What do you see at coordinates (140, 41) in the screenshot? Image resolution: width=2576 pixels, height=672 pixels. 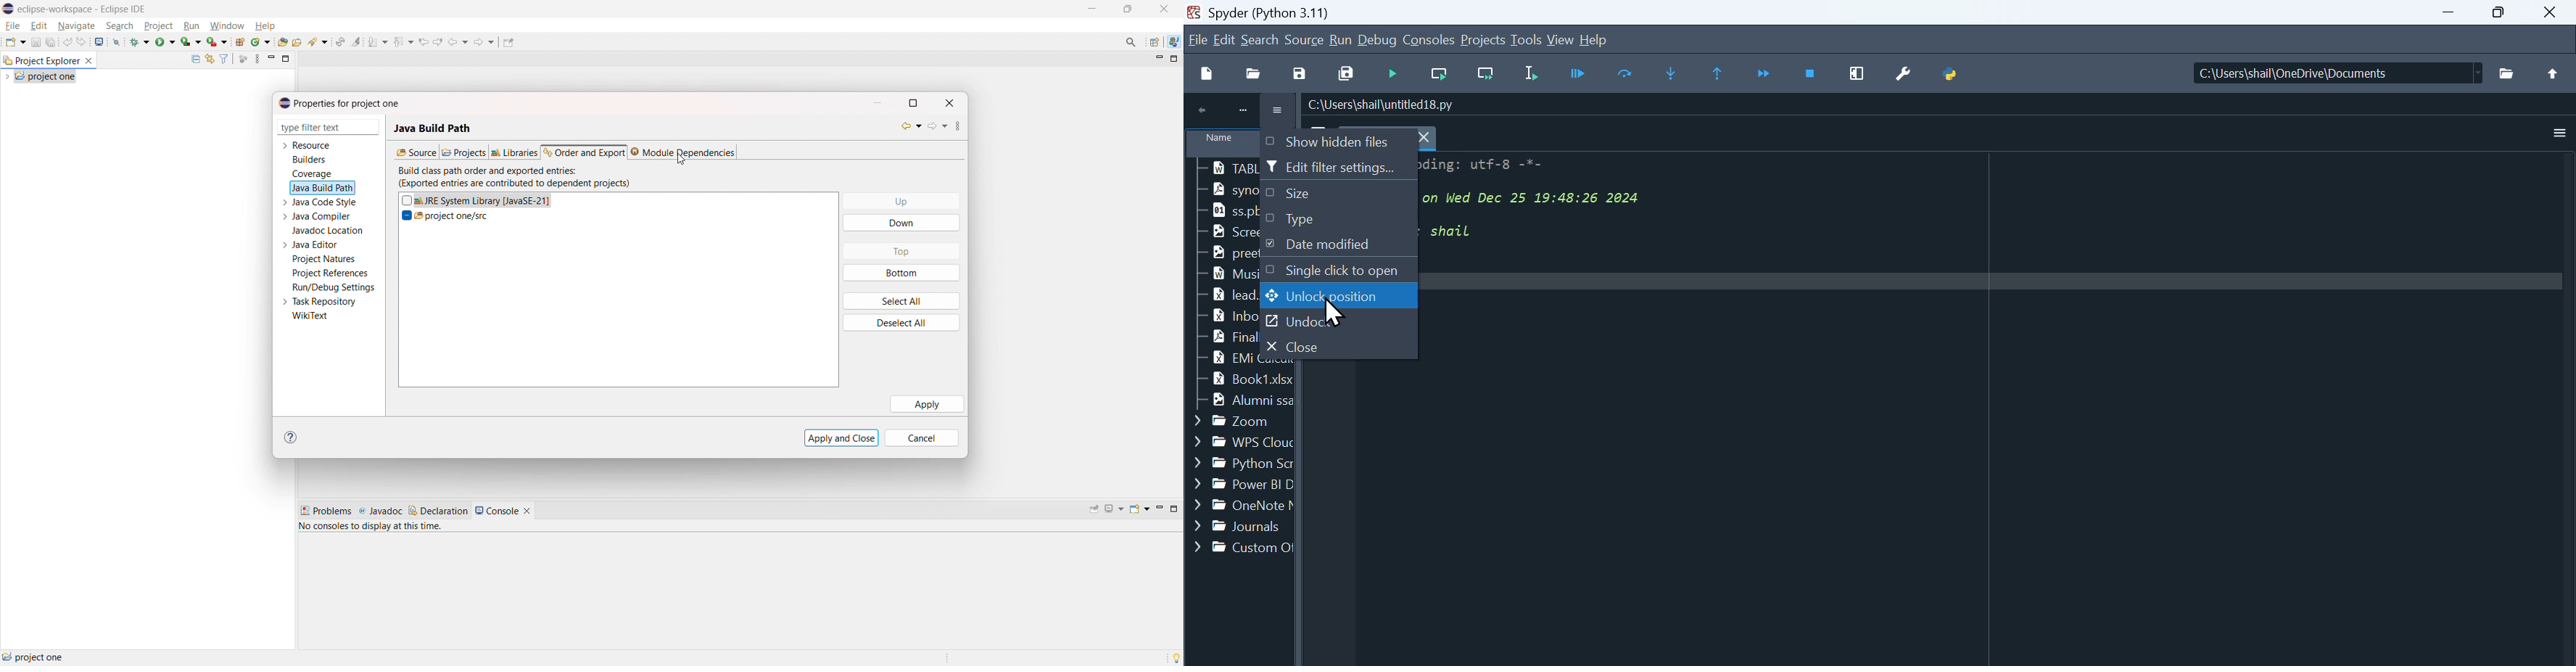 I see `debug` at bounding box center [140, 41].